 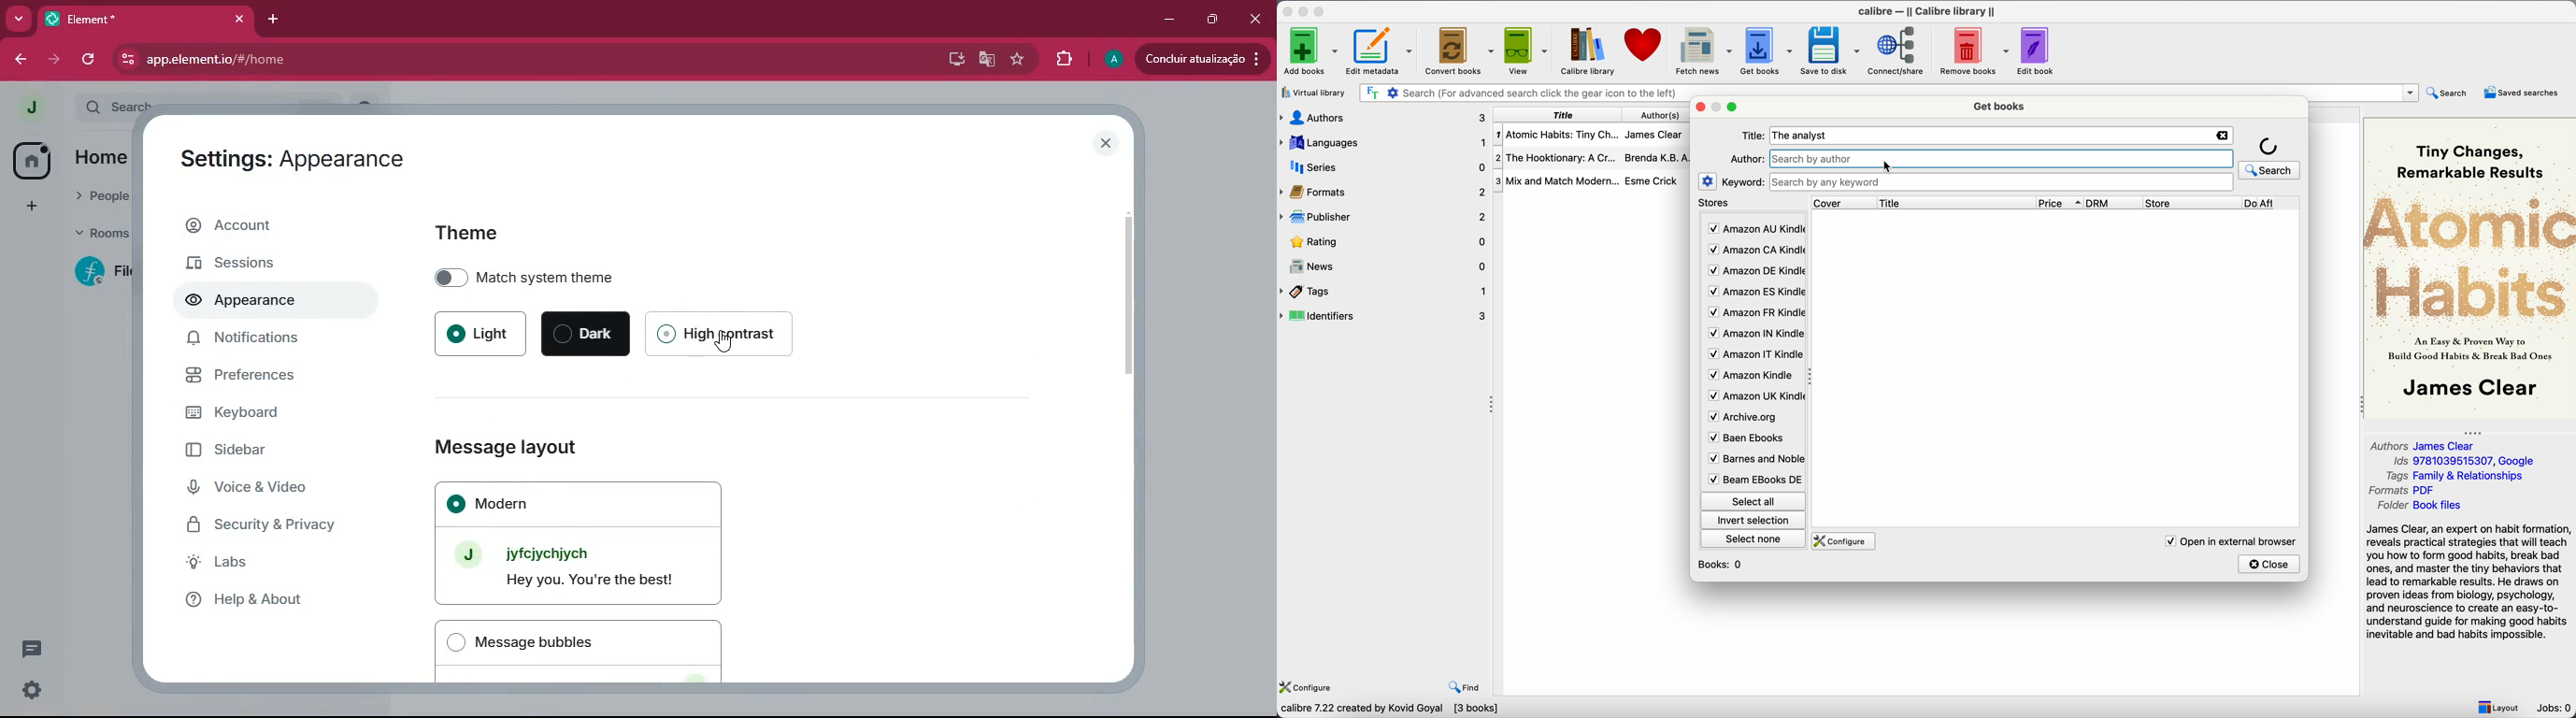 What do you see at coordinates (1754, 315) in the screenshot?
I see `Amazon FR Kindle` at bounding box center [1754, 315].